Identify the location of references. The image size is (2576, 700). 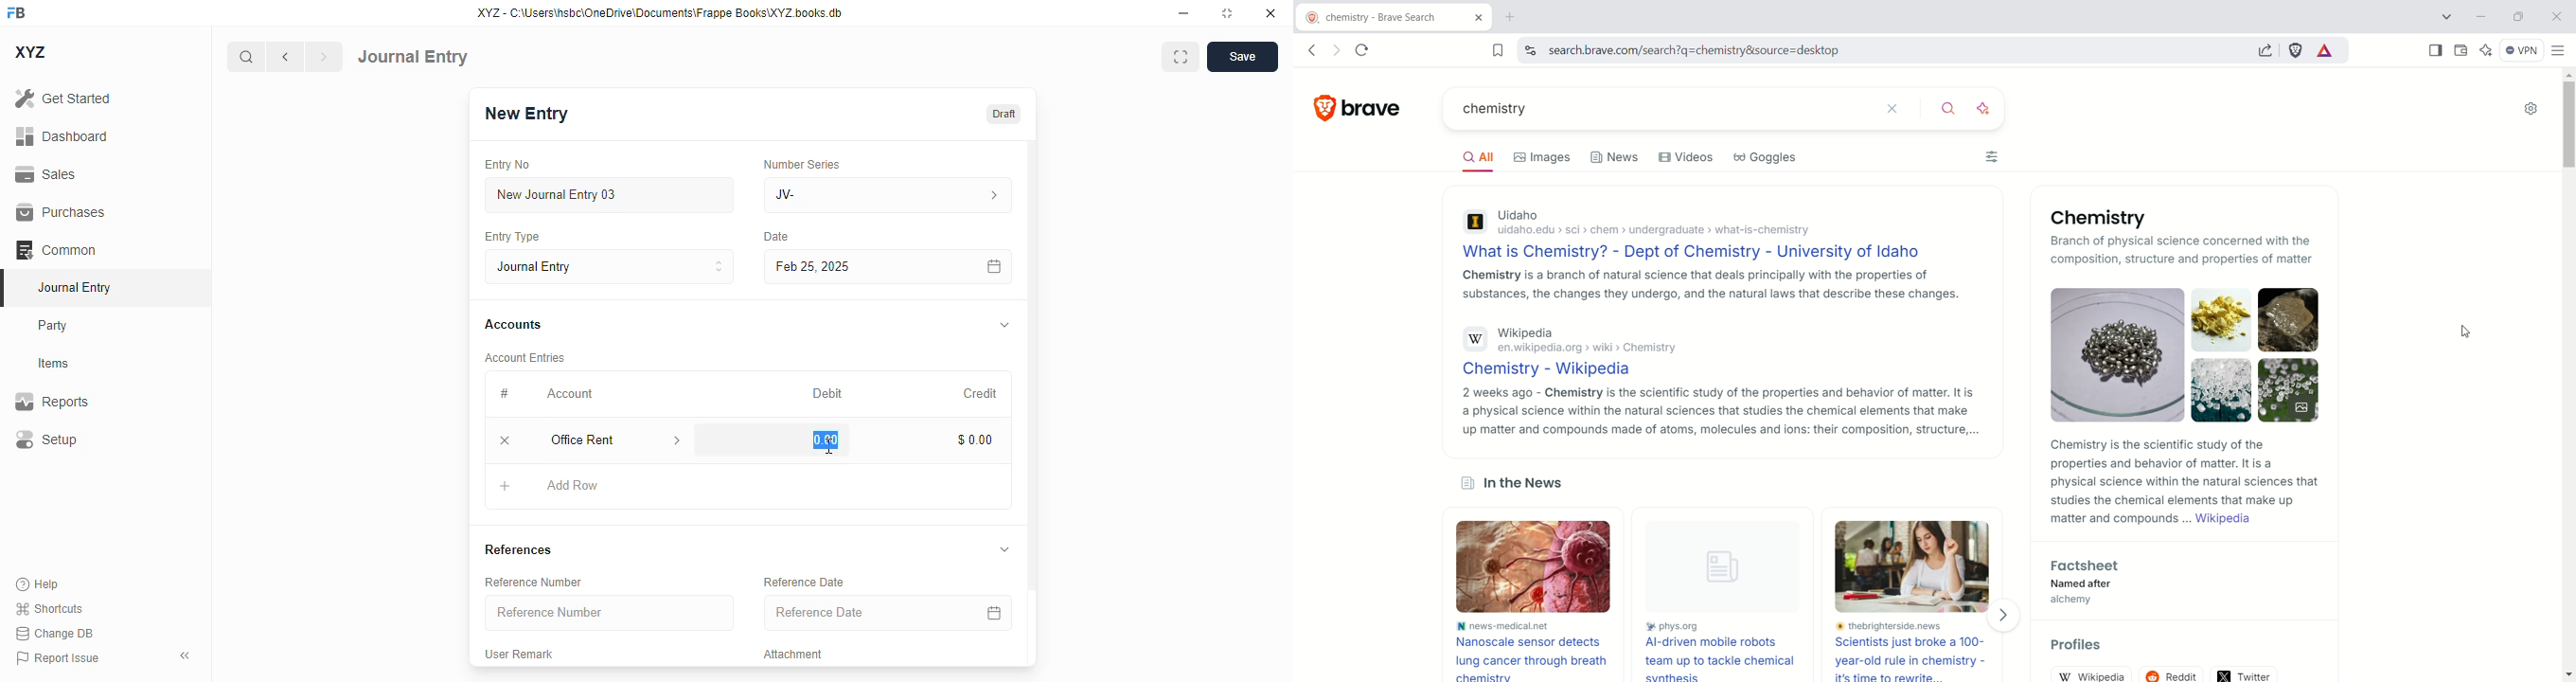
(518, 549).